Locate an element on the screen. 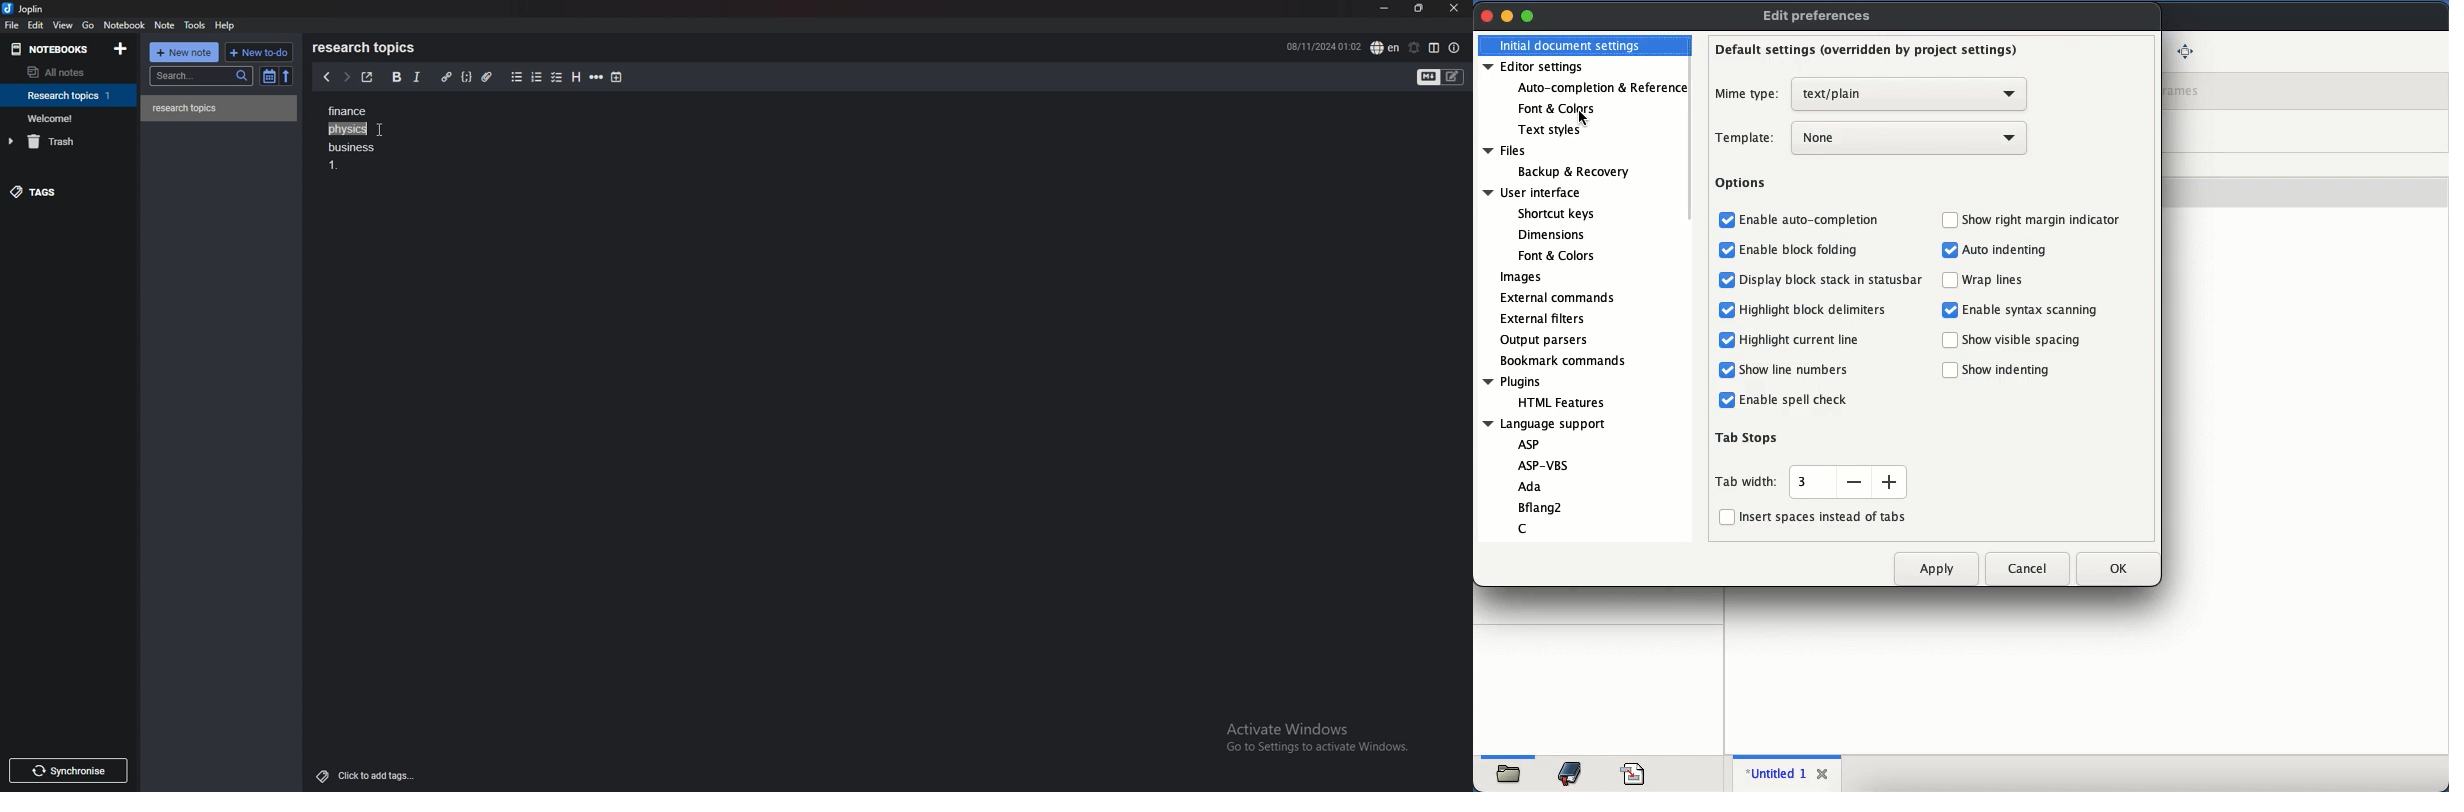 This screenshot has width=2464, height=812. note is located at coordinates (164, 25).